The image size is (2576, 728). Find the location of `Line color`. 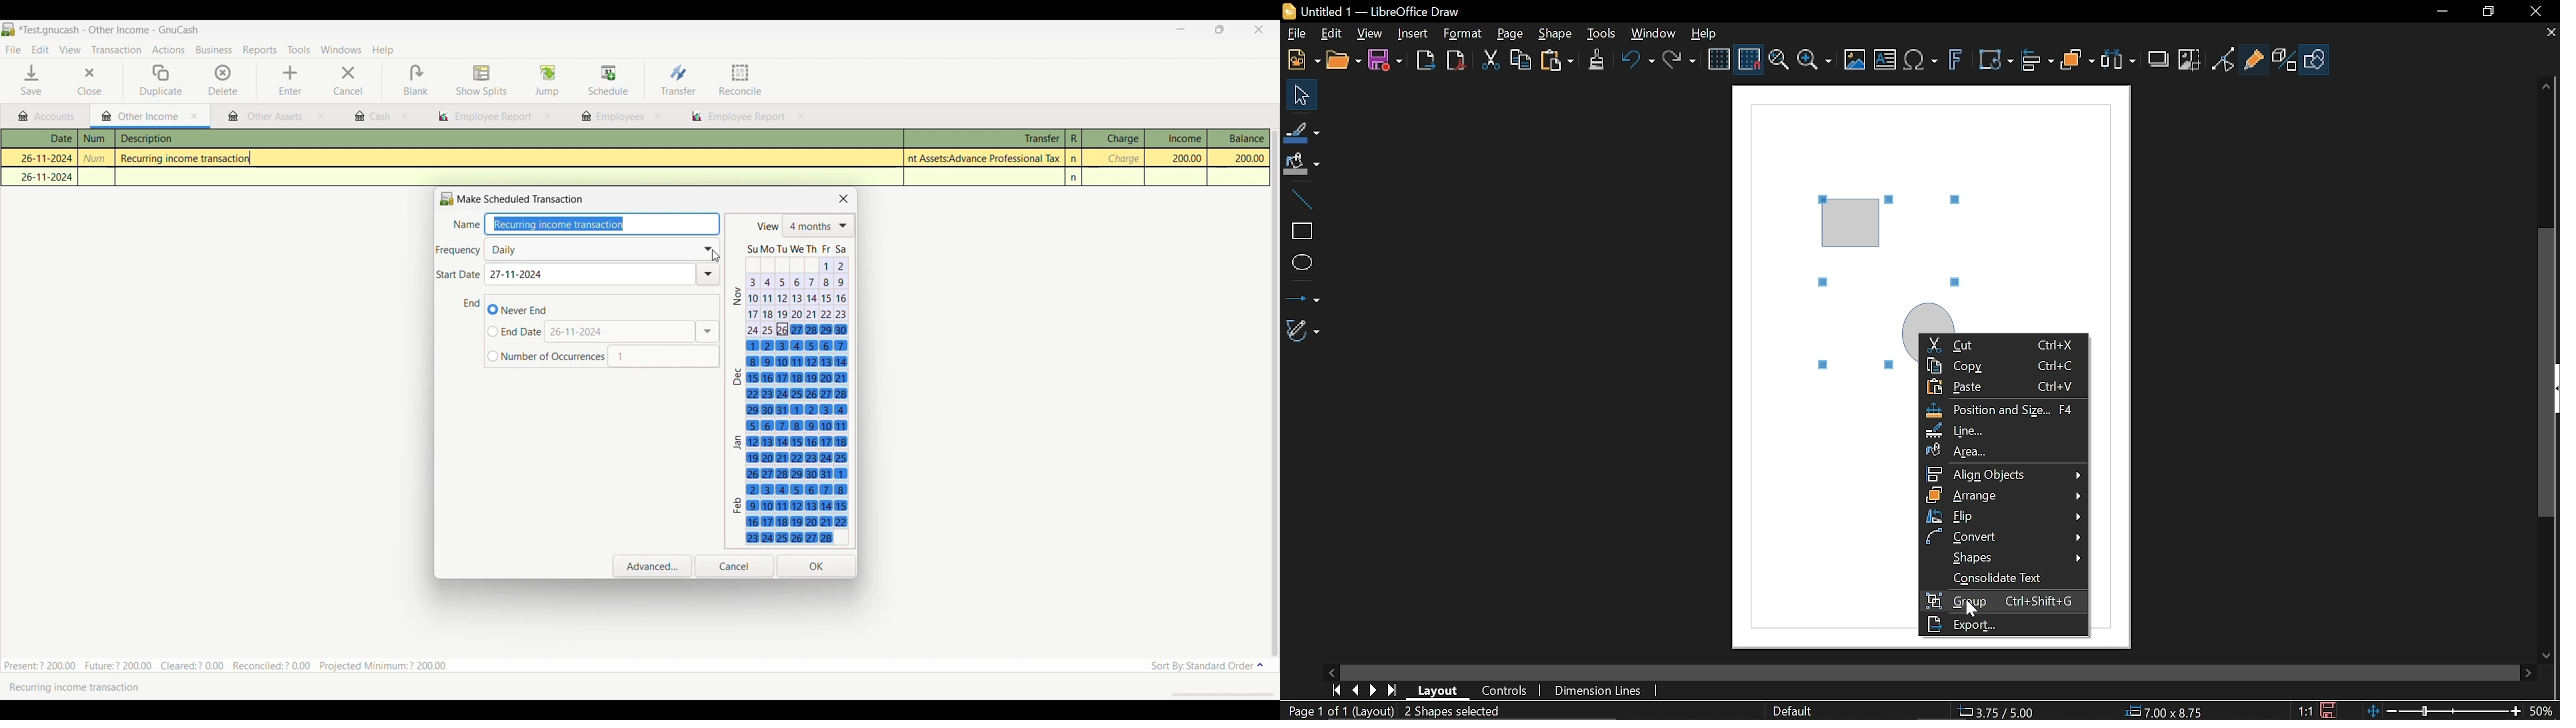

Line color is located at coordinates (1302, 129).